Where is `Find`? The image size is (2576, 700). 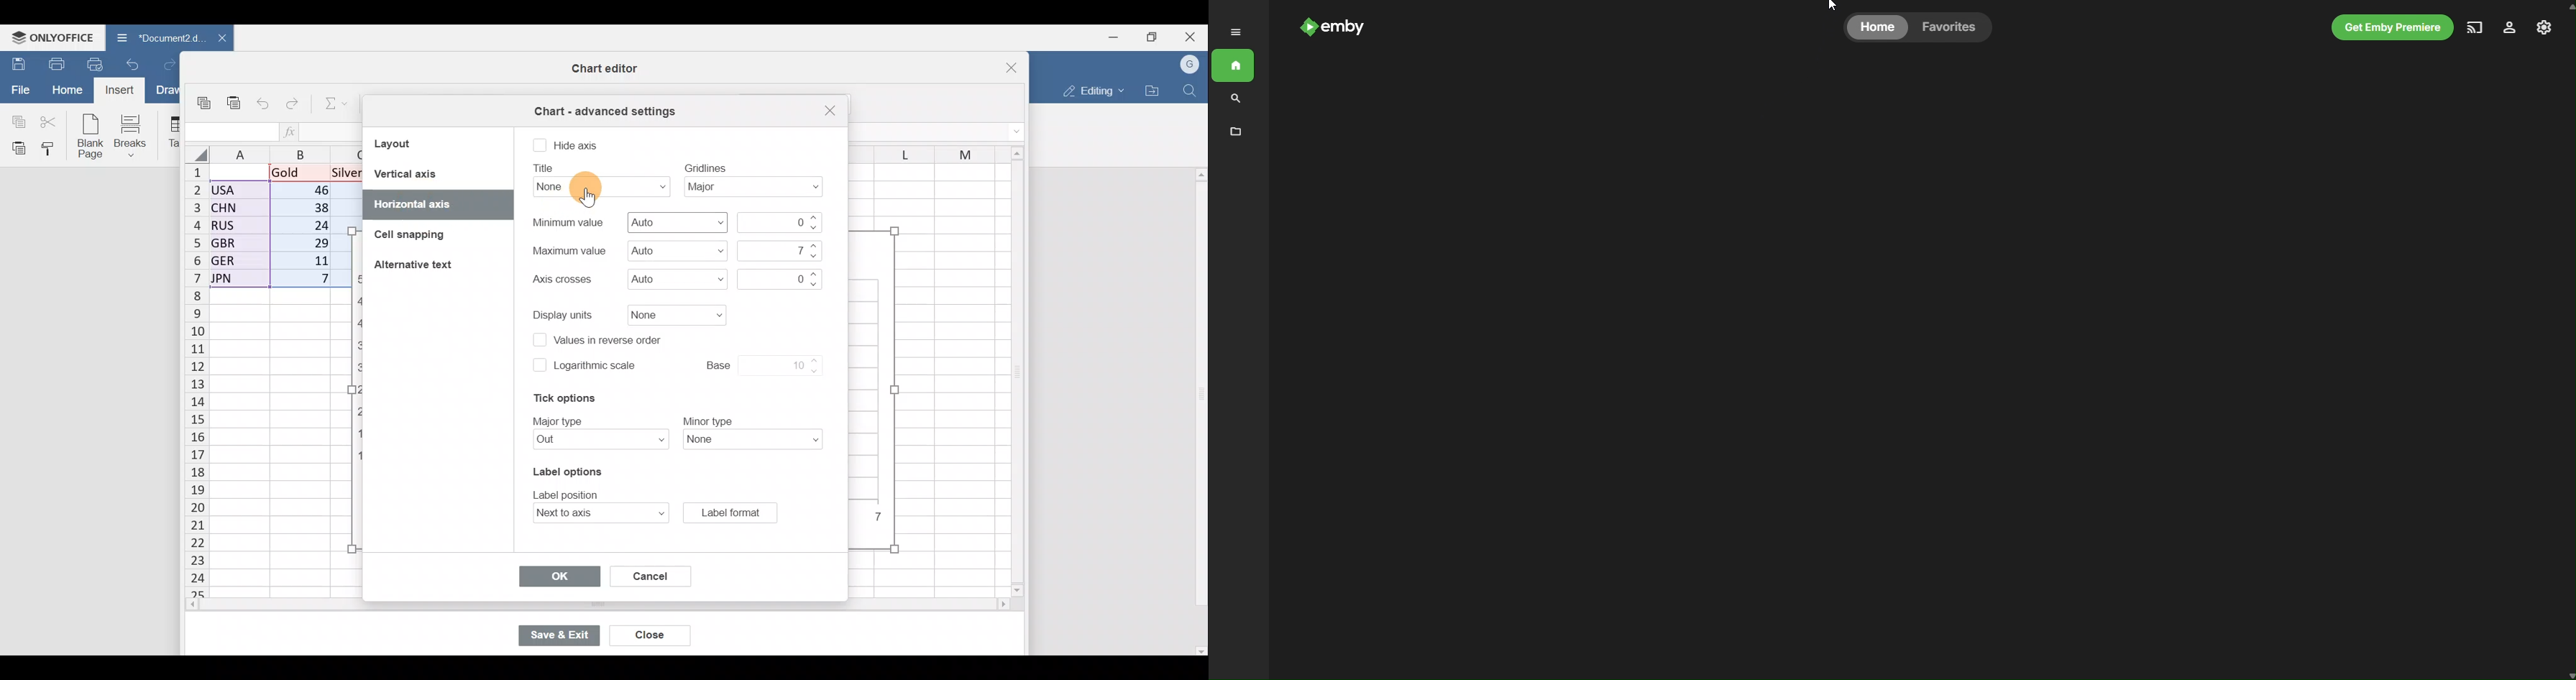 Find is located at coordinates (1191, 91).